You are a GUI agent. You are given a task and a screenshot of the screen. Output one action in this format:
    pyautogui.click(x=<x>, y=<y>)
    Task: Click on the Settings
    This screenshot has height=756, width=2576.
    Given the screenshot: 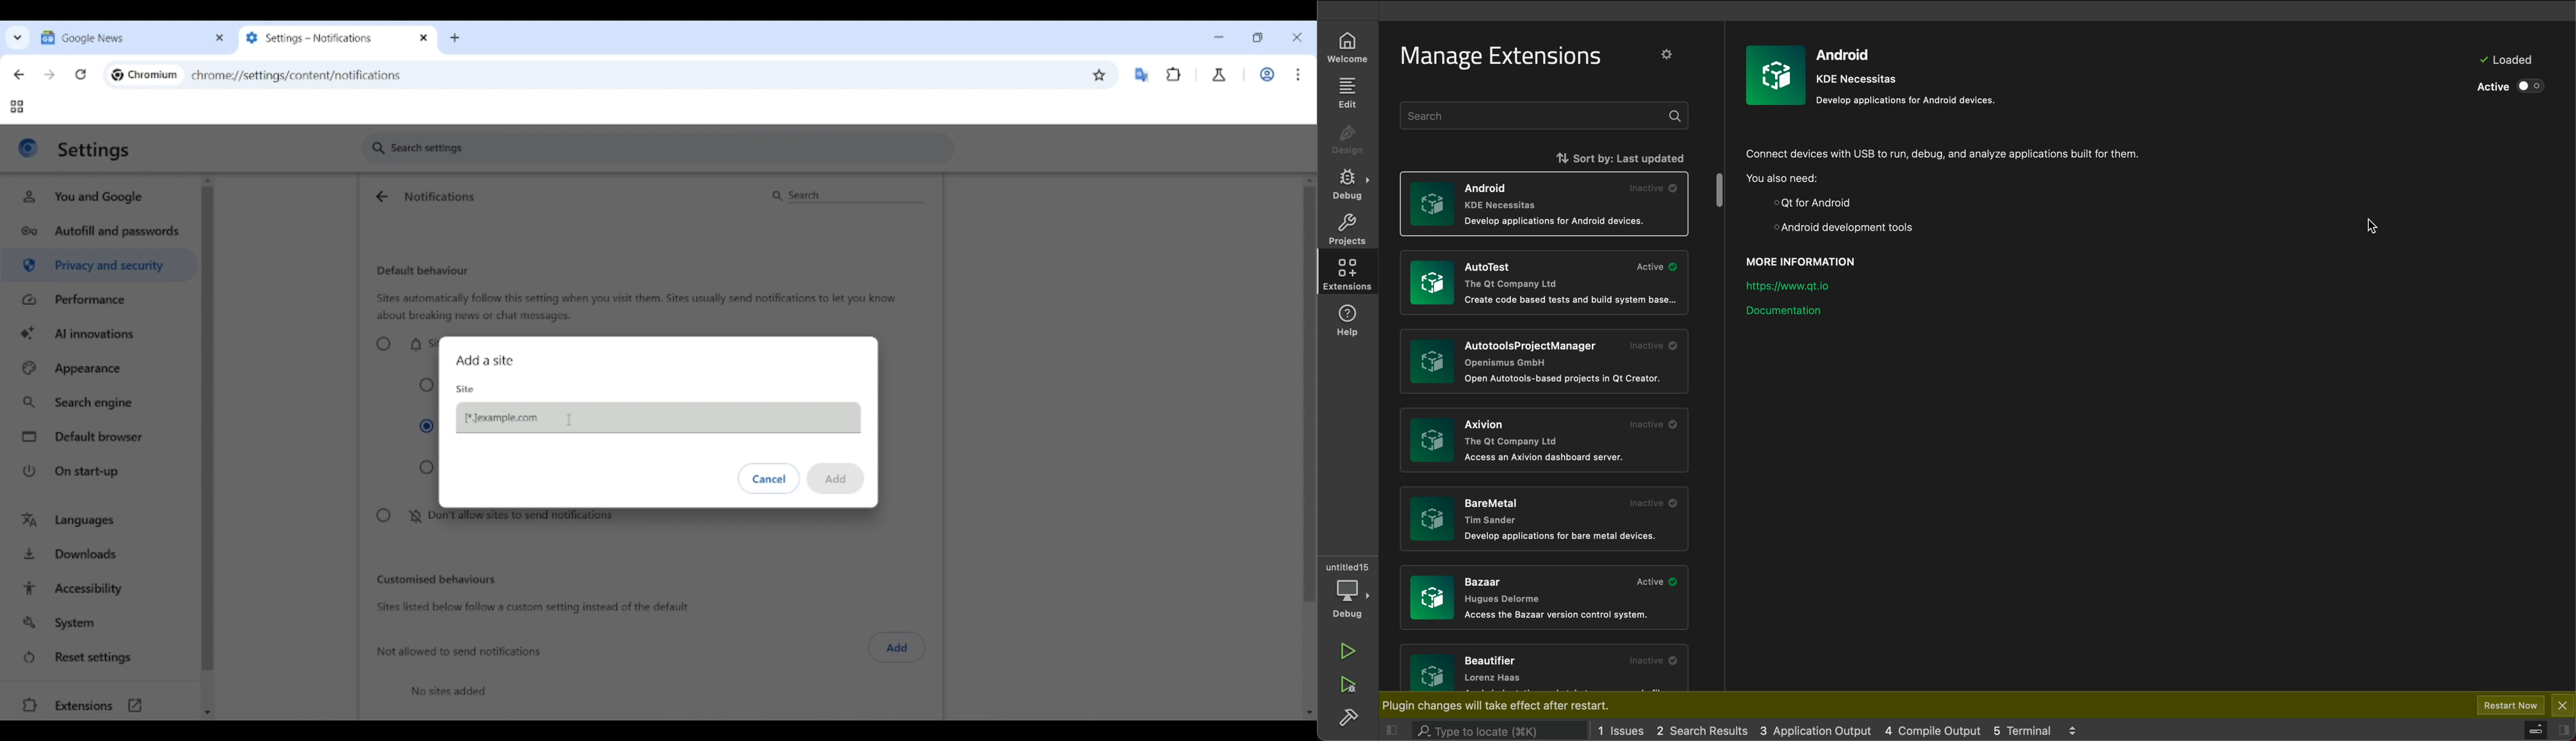 What is the action you would take?
    pyautogui.click(x=95, y=150)
    